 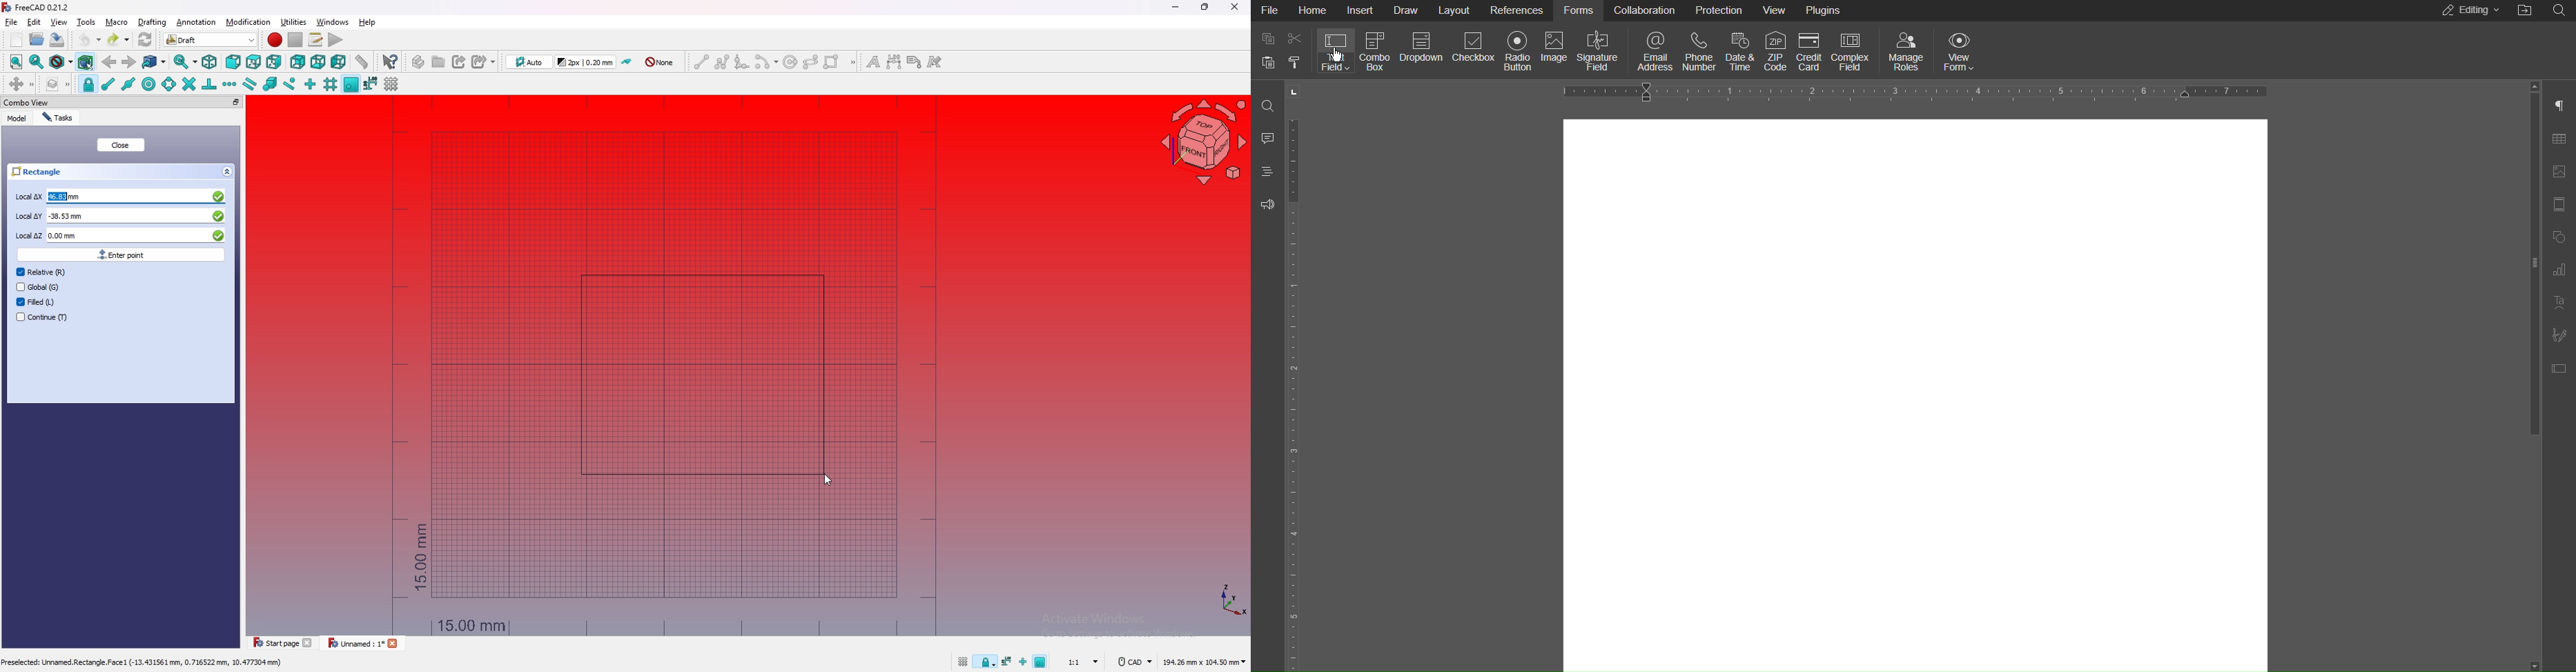 I want to click on snap endpoint, so click(x=107, y=85).